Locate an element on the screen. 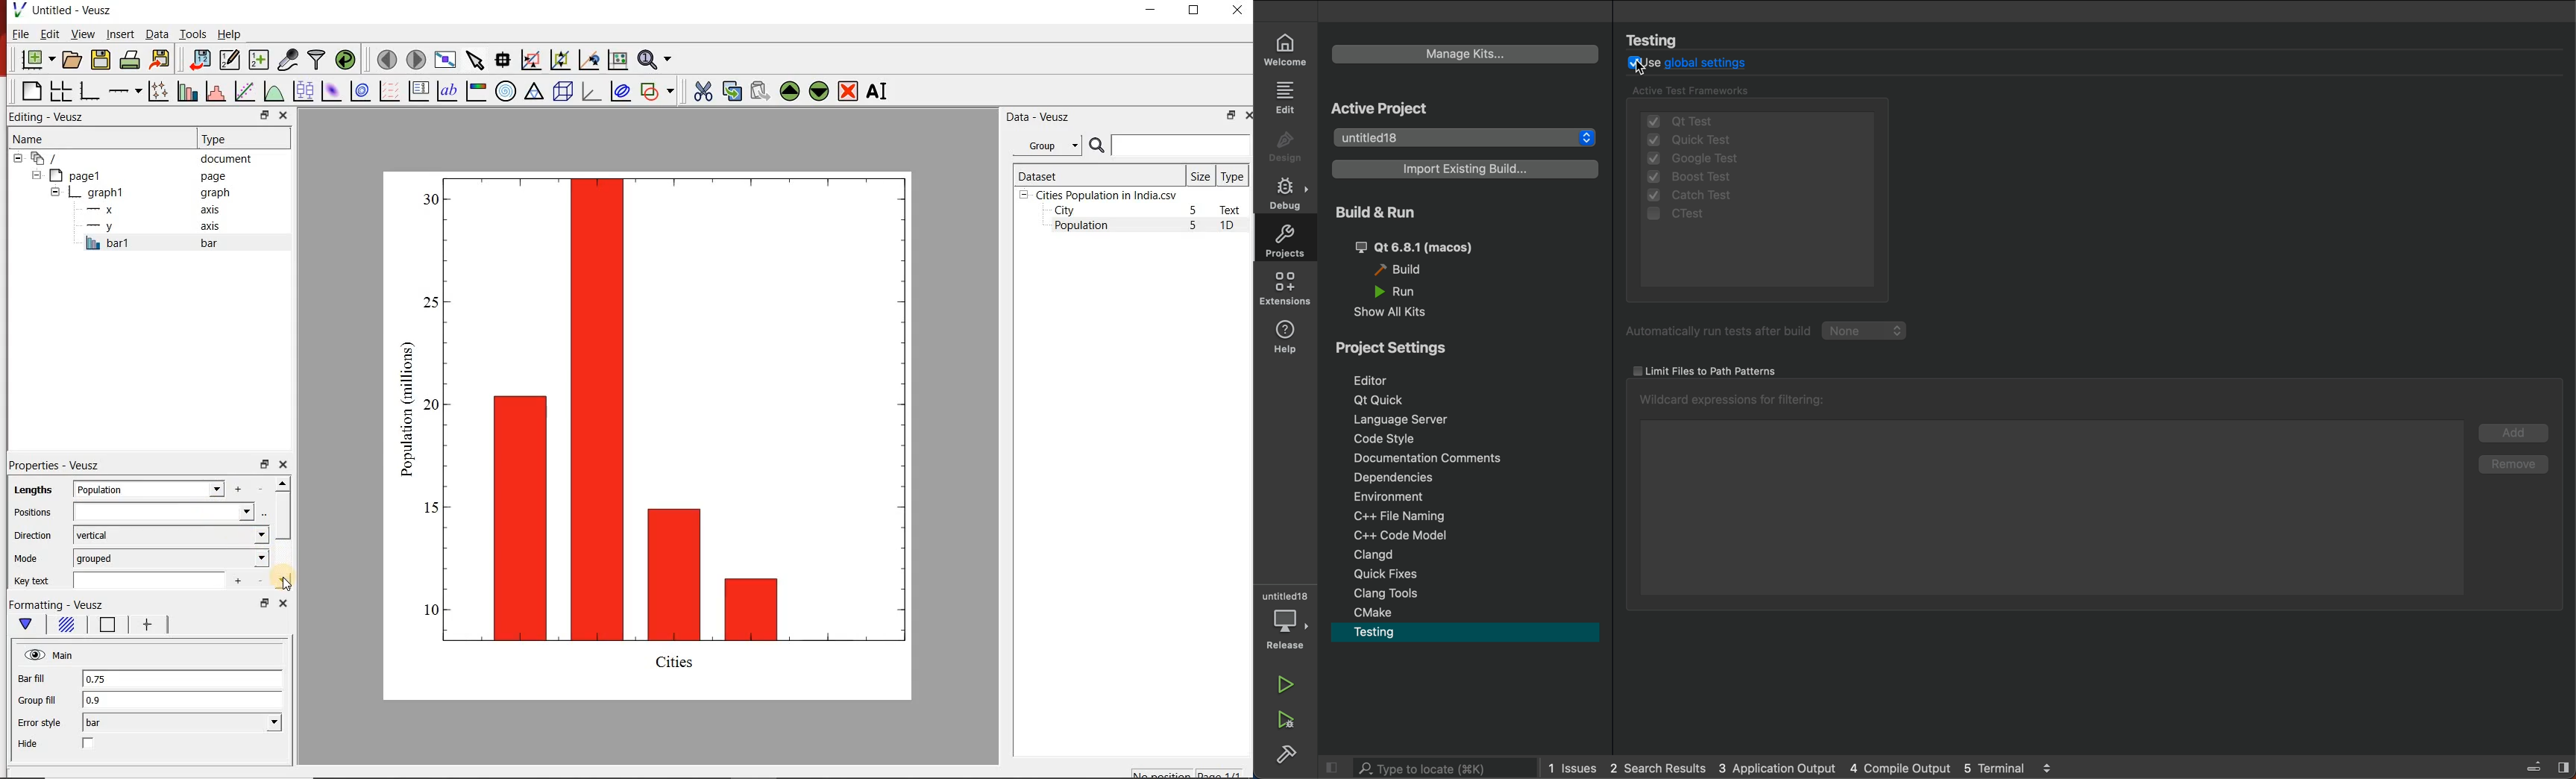  remove is located at coordinates (2511, 468).